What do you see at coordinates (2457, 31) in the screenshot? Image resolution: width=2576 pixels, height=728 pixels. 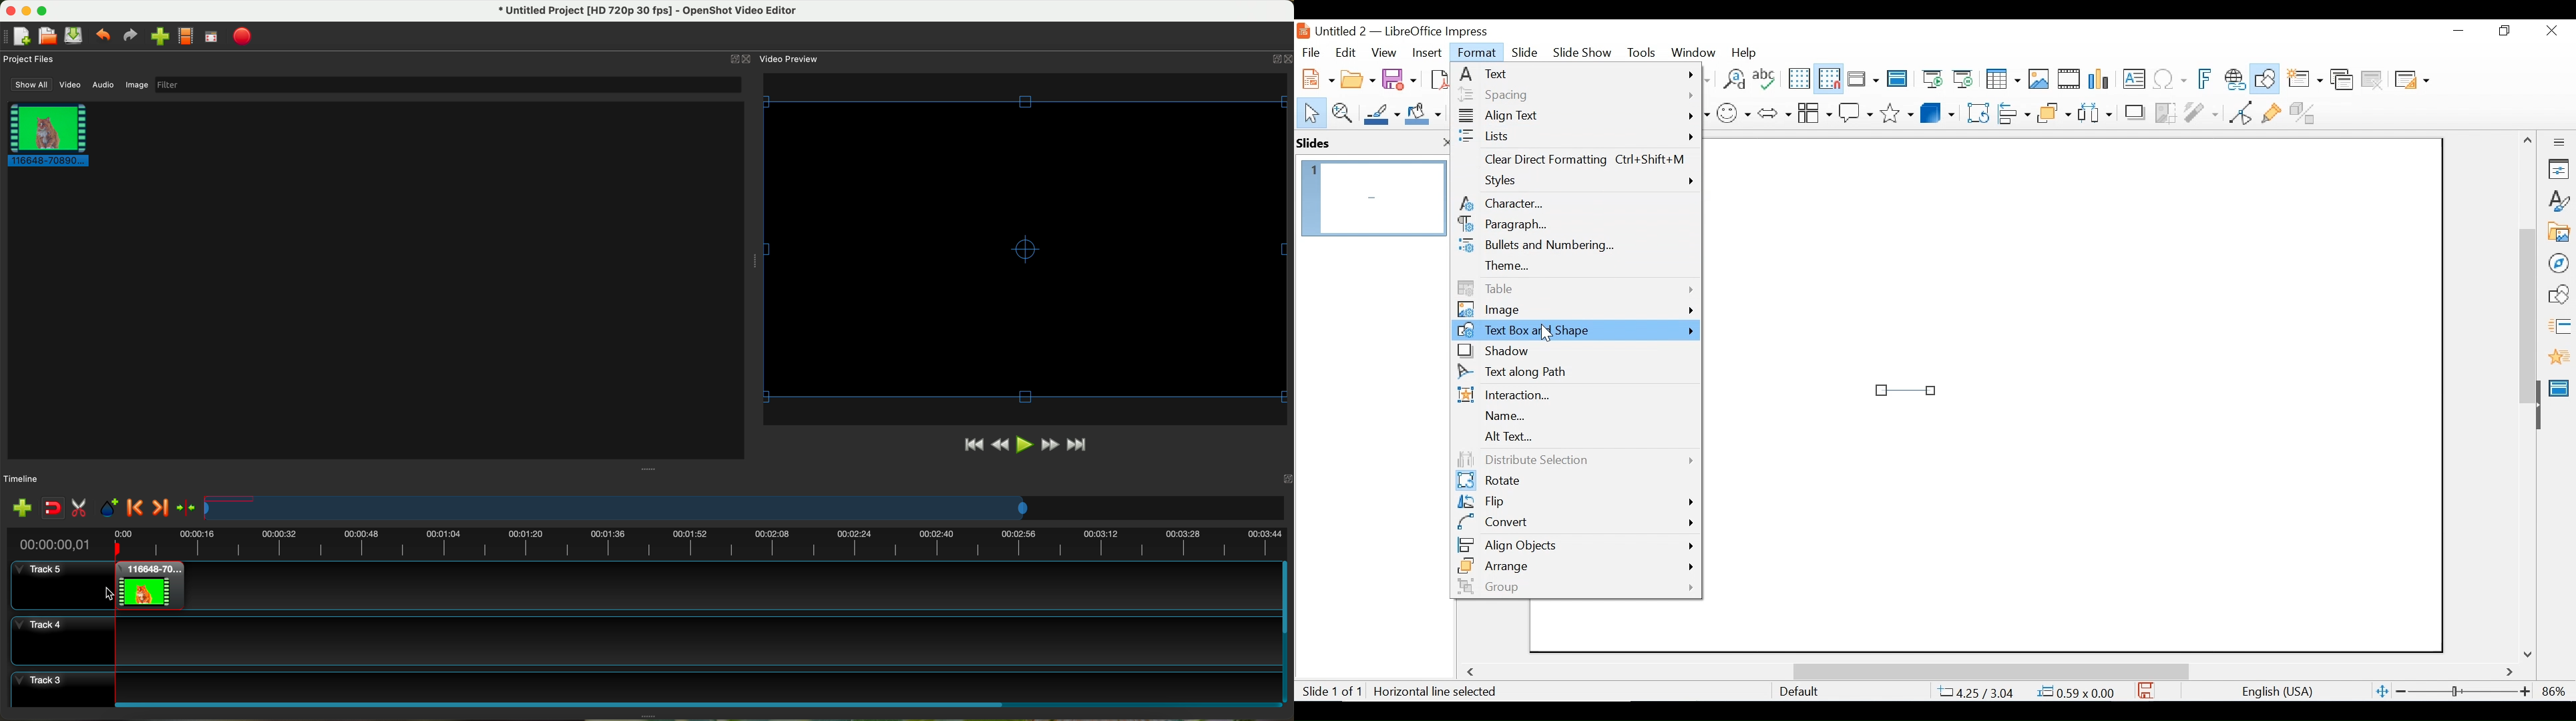 I see `Minimize` at bounding box center [2457, 31].